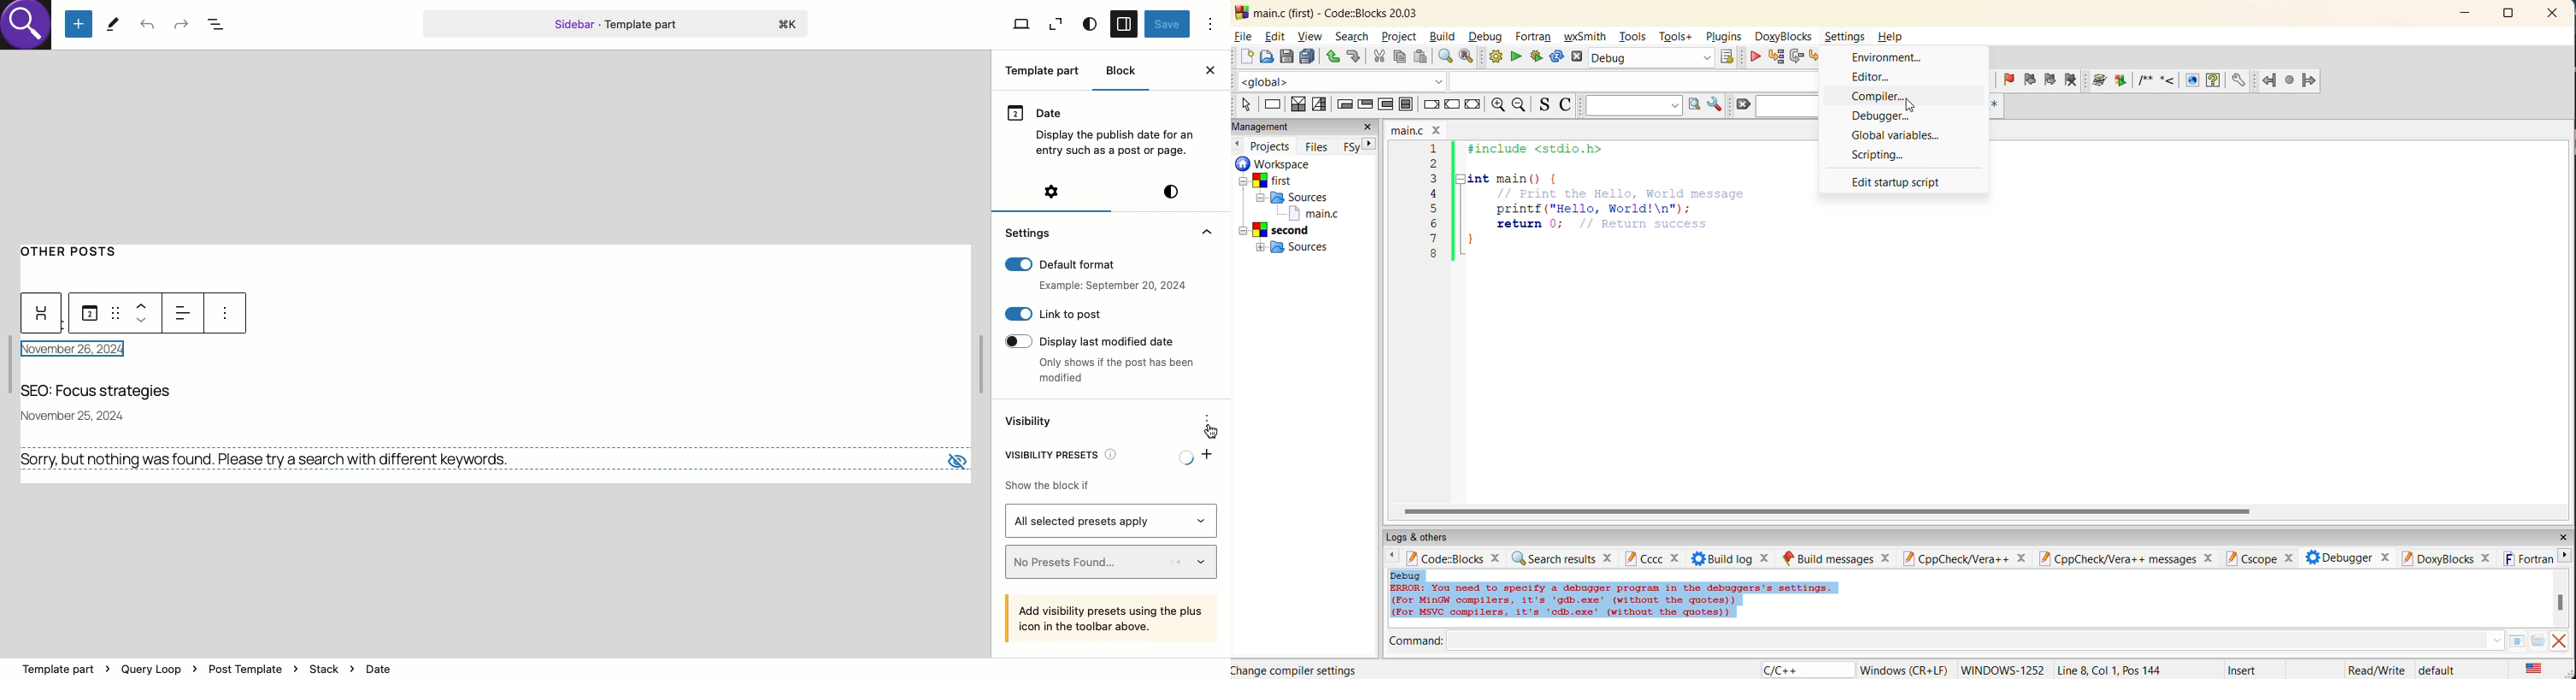  I want to click on return instruction, so click(1473, 104).